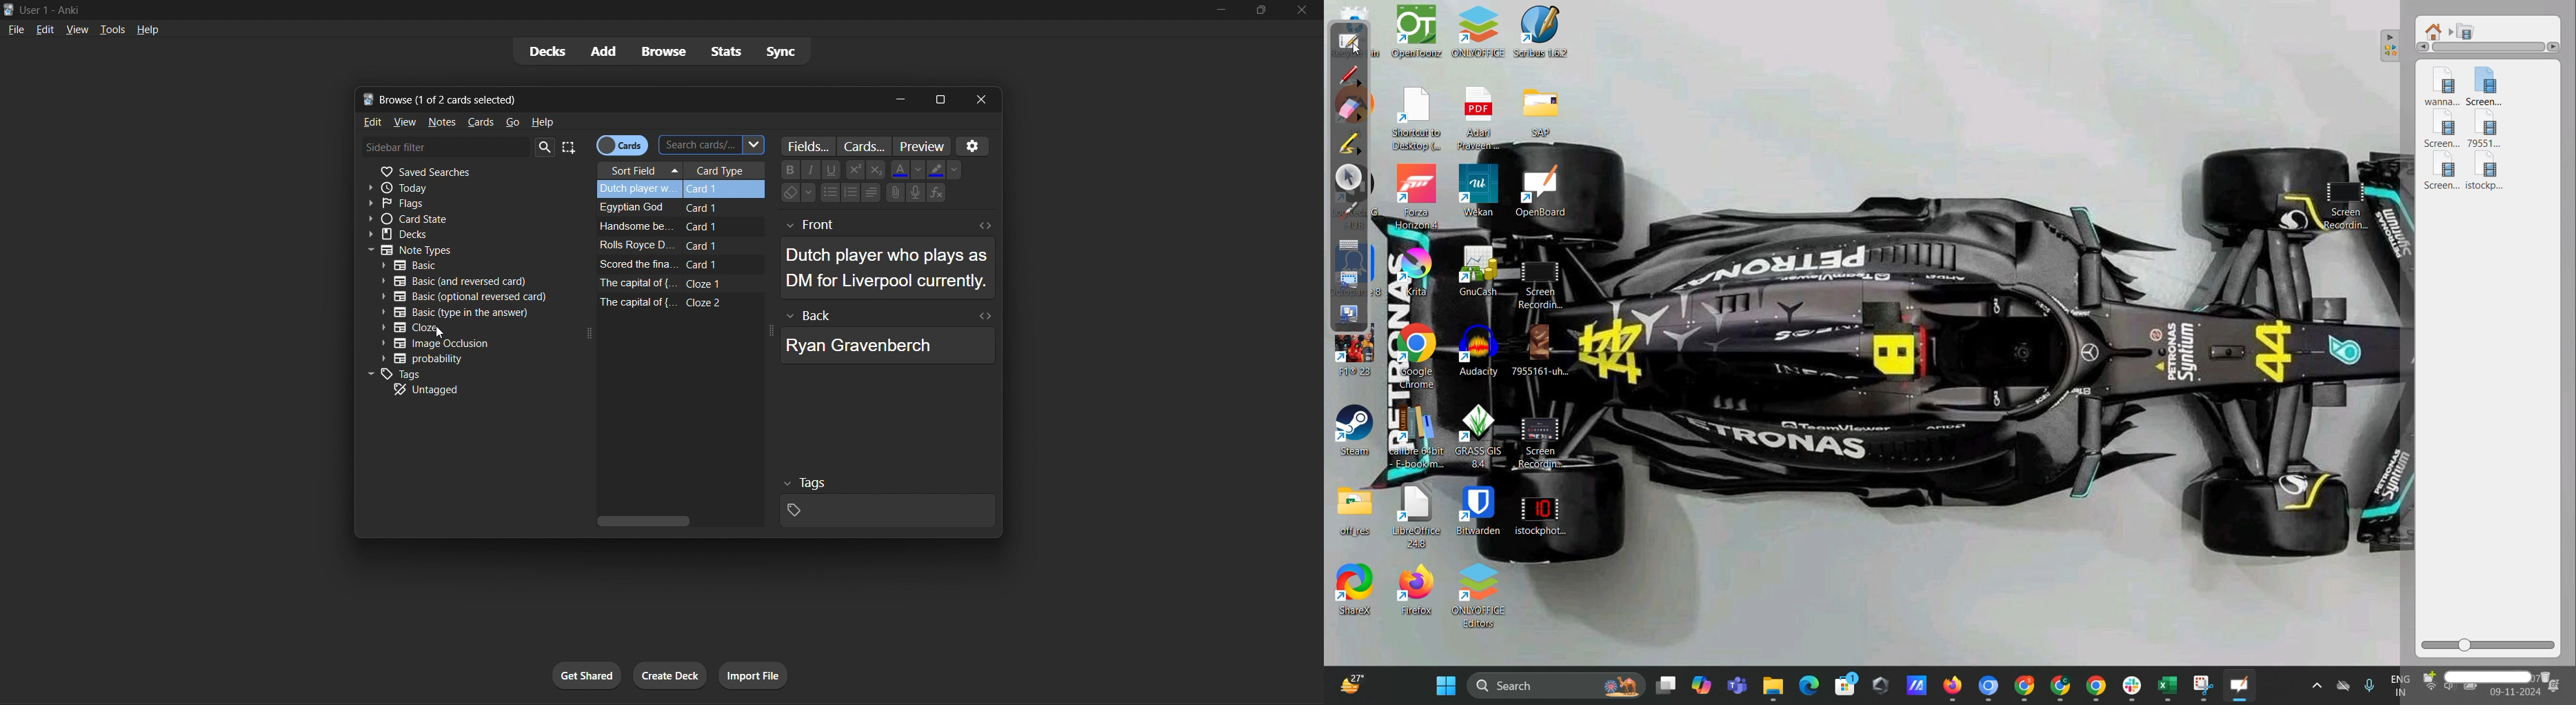 This screenshot has height=728, width=2576. Describe the element at coordinates (624, 146) in the screenshot. I see `cards toggle` at that location.